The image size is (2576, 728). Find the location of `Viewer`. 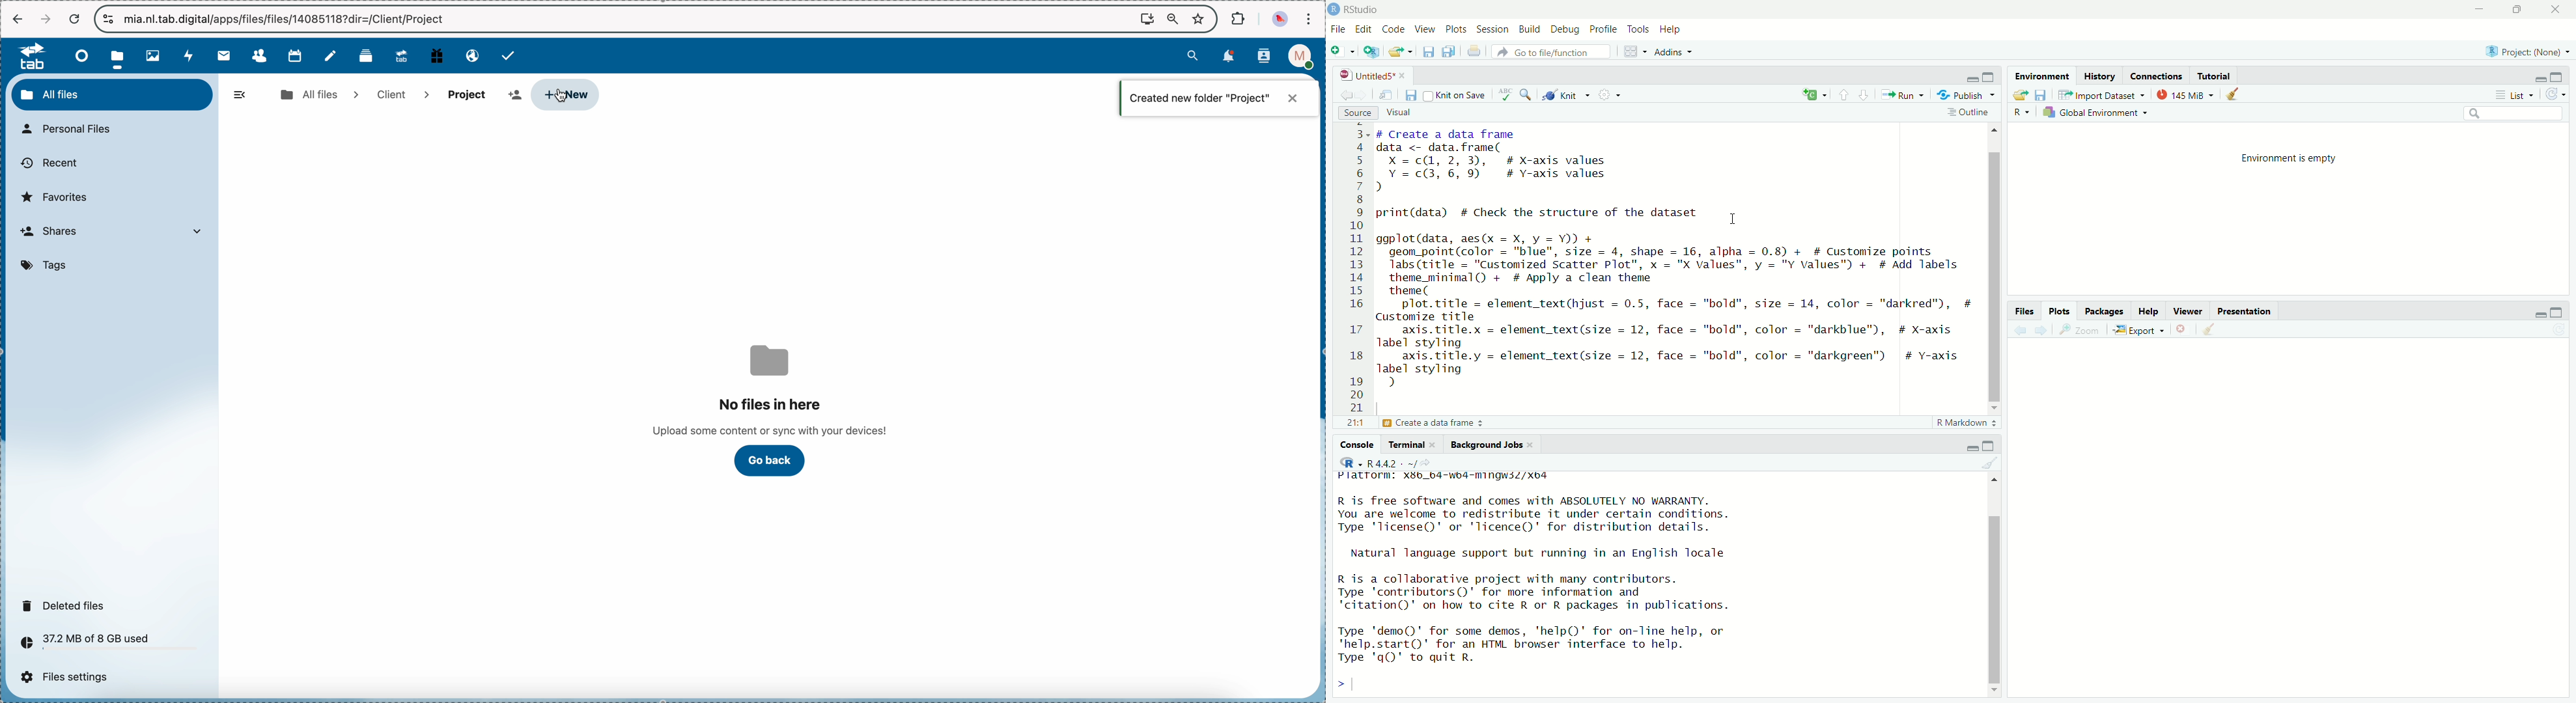

Viewer is located at coordinates (2186, 313).